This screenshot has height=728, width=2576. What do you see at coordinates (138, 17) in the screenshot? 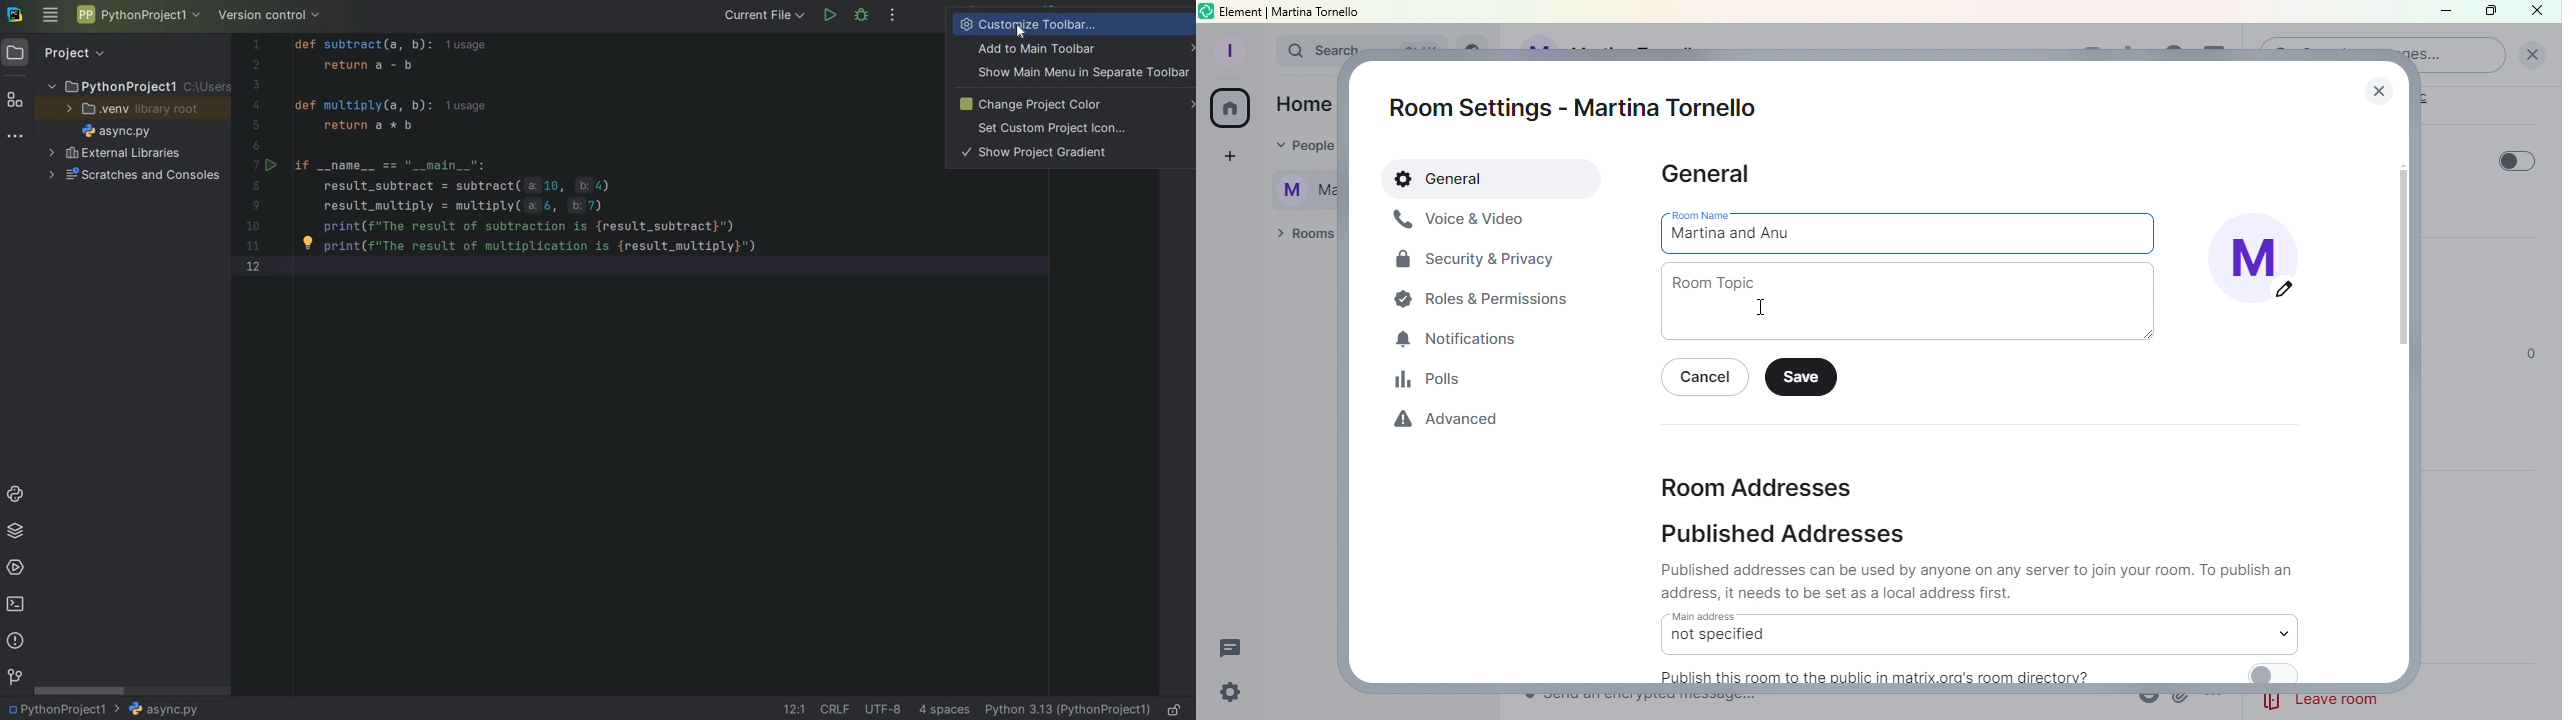
I see `PROJECT NAME` at bounding box center [138, 17].